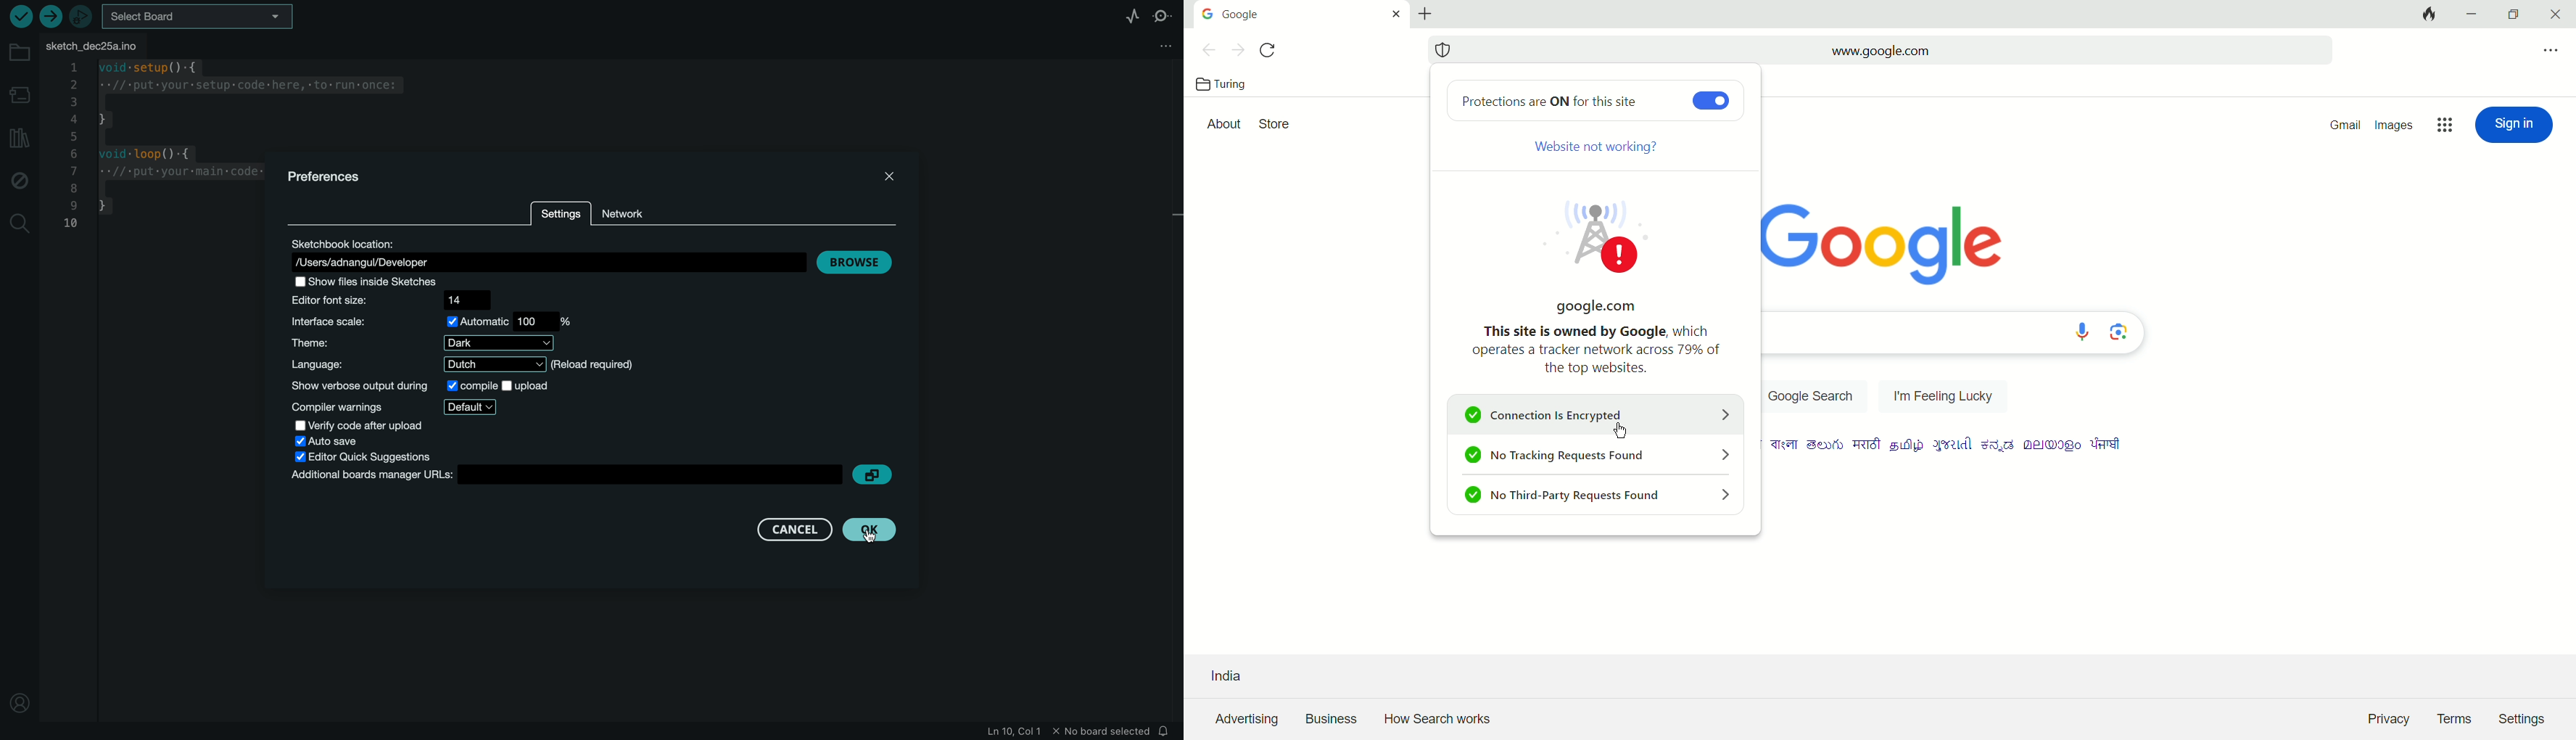 This screenshot has width=2576, height=756. Describe the element at coordinates (2526, 717) in the screenshot. I see `Settings` at that location.